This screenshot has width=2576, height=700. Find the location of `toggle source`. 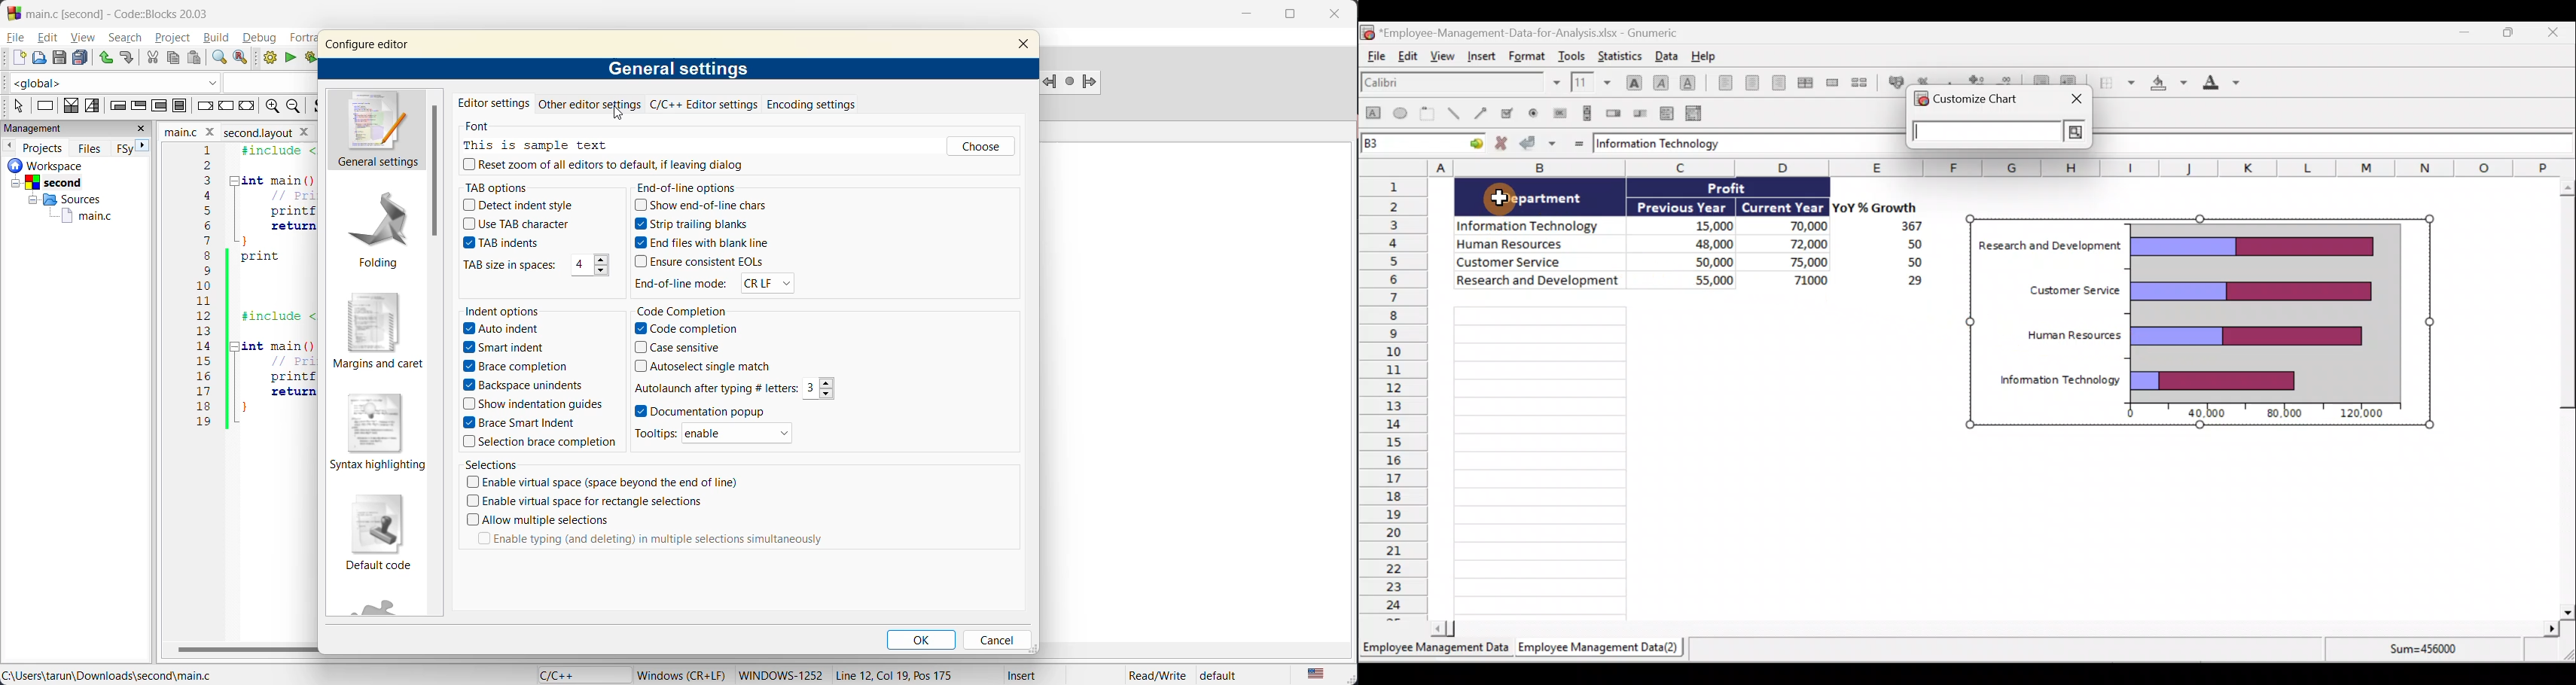

toggle source is located at coordinates (319, 106).